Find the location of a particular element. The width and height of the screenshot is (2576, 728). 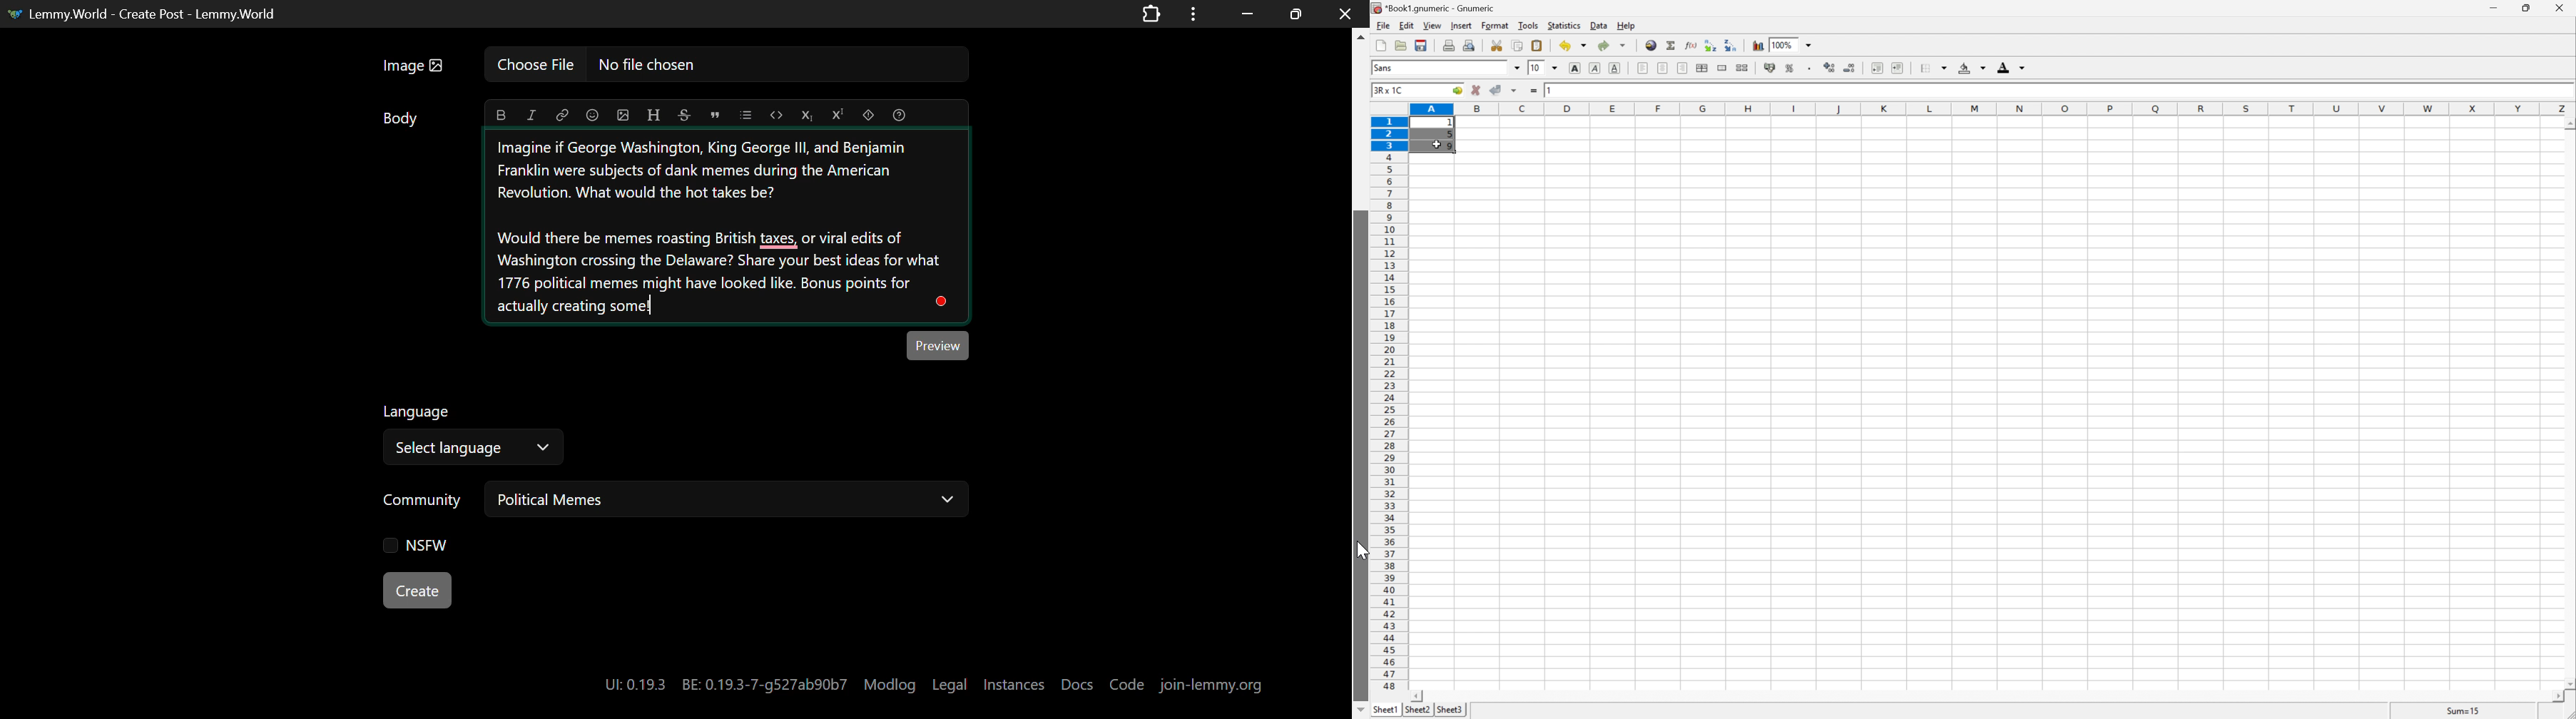

copy is located at coordinates (1517, 45).